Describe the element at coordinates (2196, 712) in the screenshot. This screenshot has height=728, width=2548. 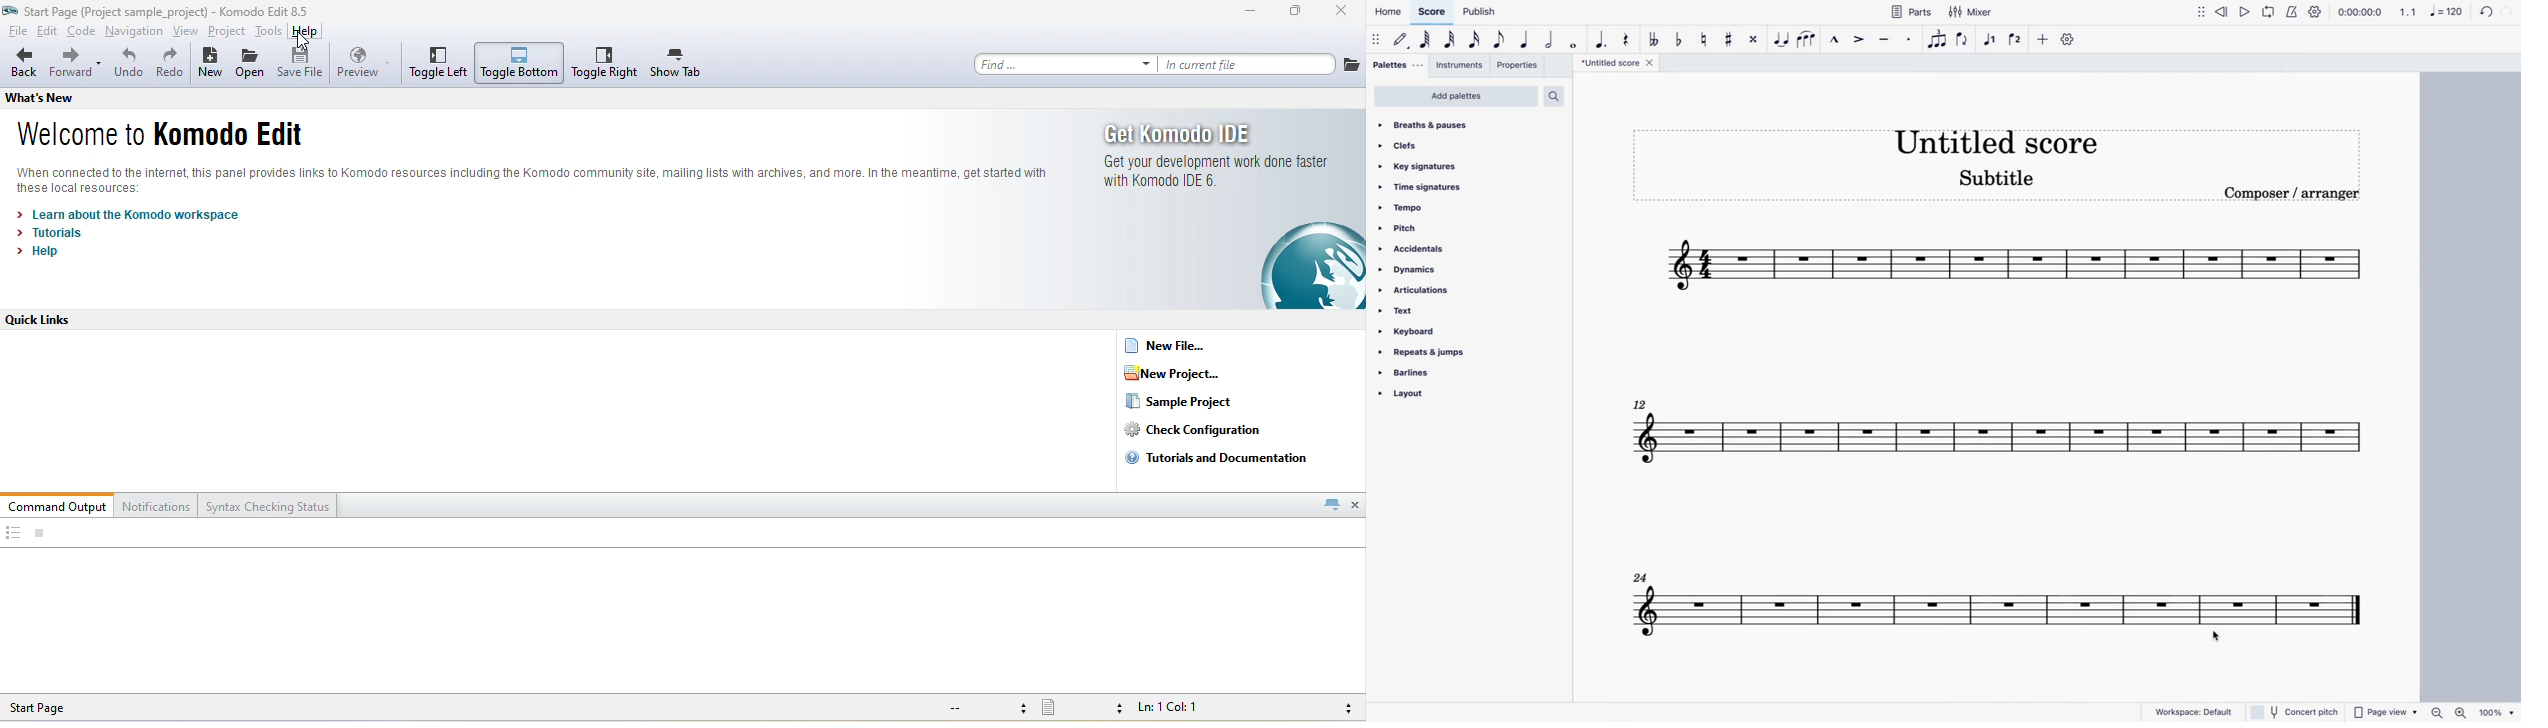
I see `workspace` at that location.